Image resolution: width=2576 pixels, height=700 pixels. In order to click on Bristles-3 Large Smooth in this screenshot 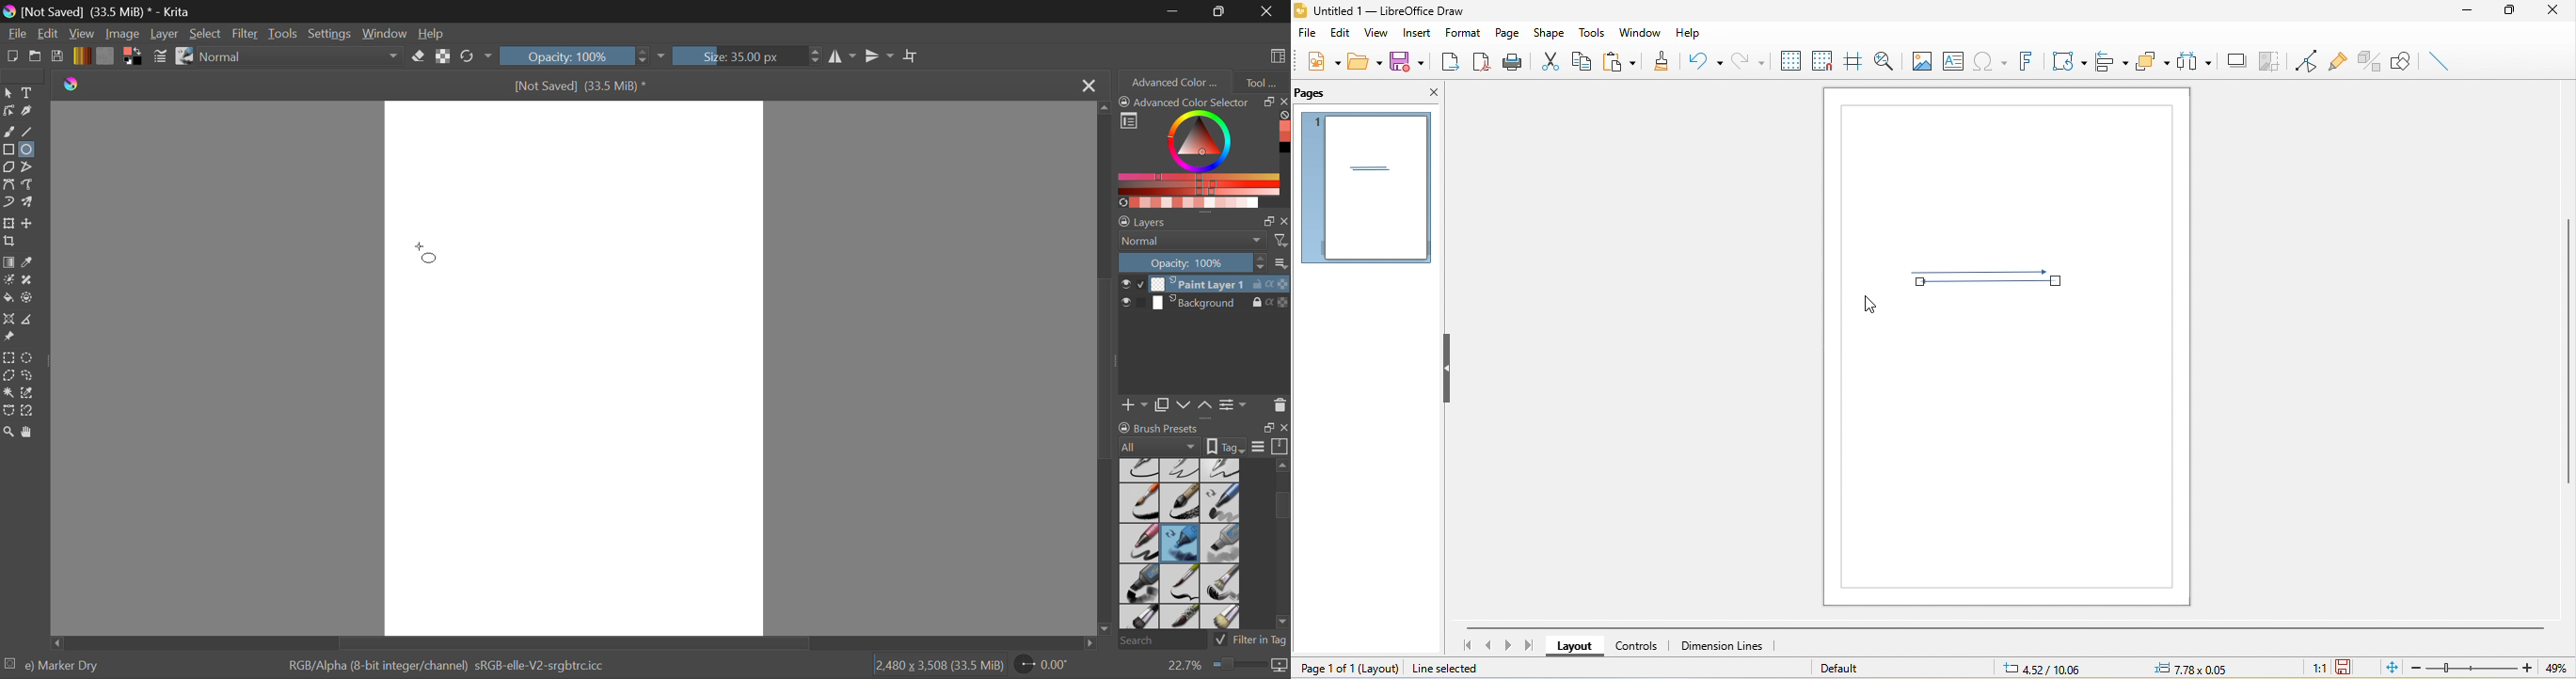, I will do `click(1139, 618)`.